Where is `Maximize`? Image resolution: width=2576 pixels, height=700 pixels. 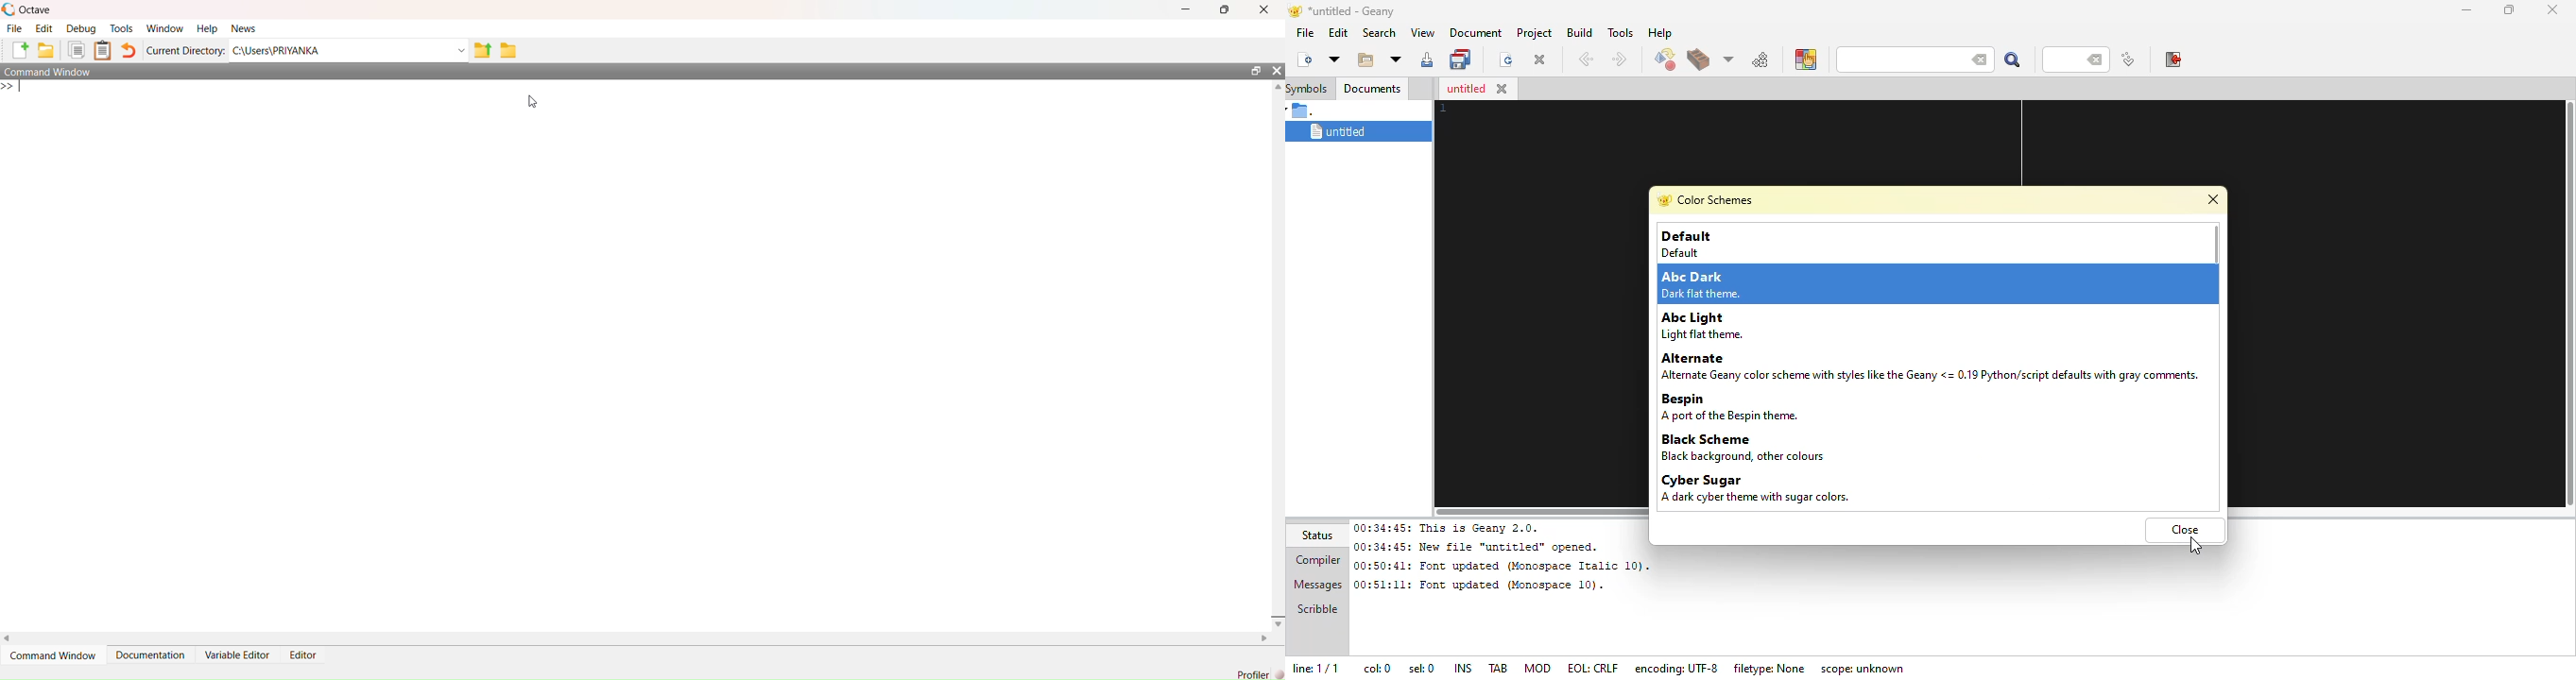 Maximize is located at coordinates (1255, 70).